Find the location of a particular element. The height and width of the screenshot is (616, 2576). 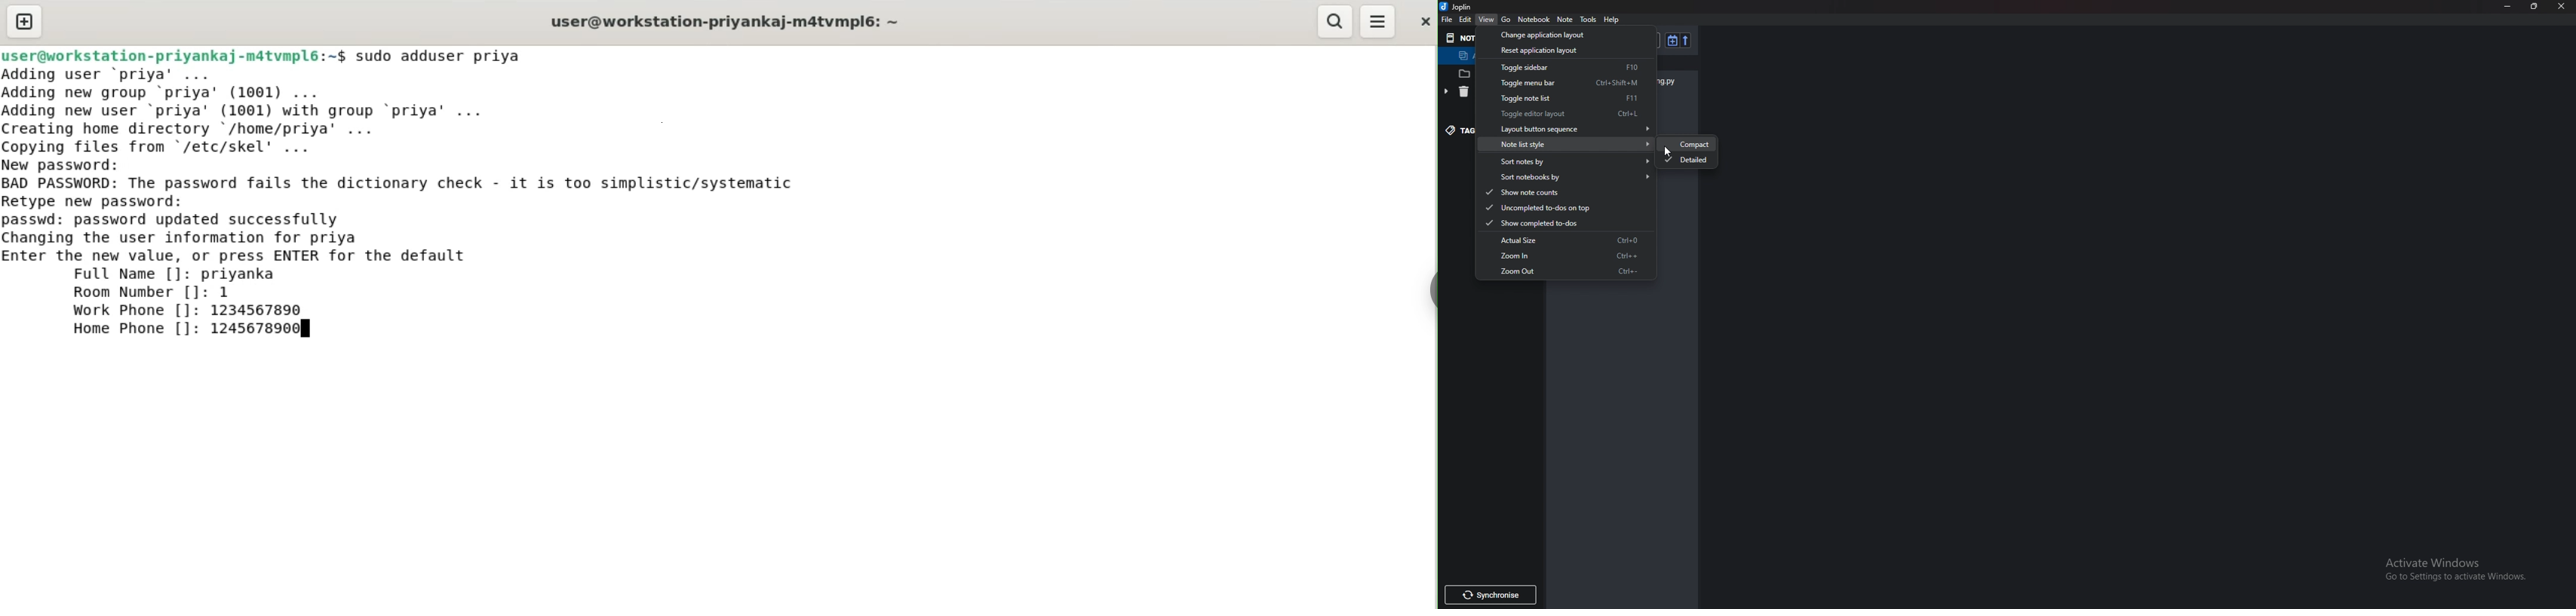

Detailed is located at coordinates (1688, 160).